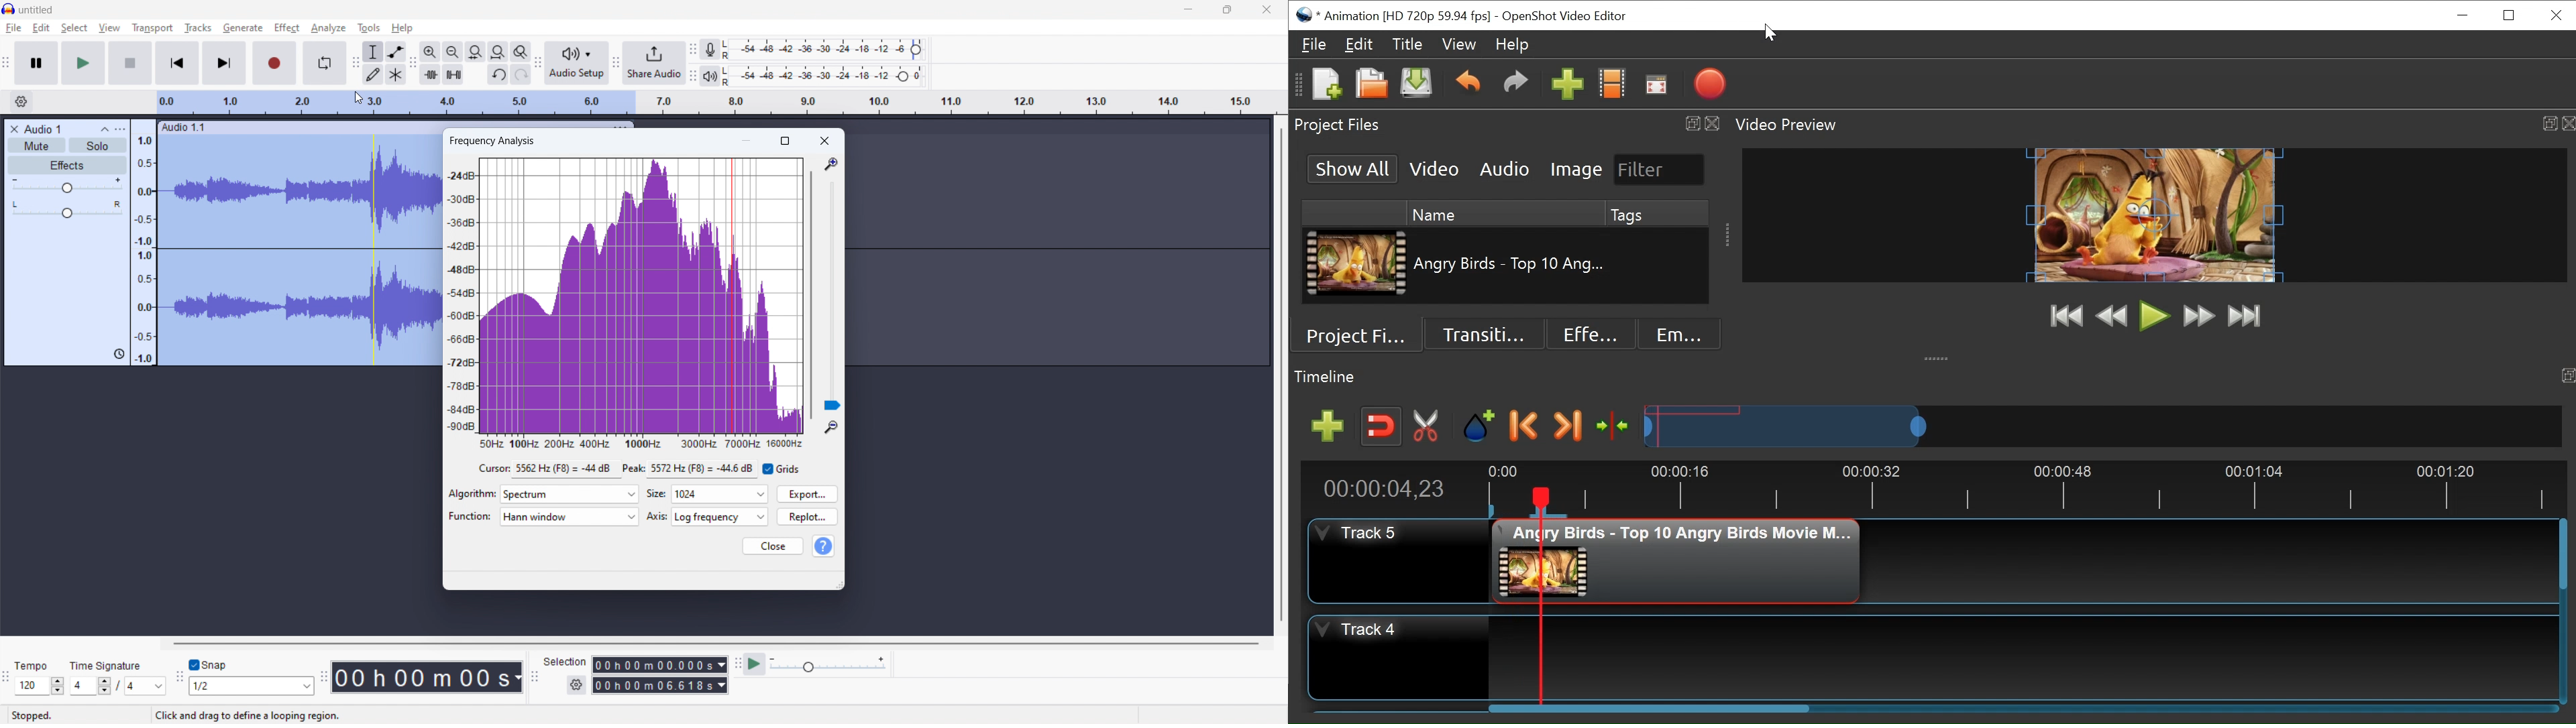  I want to click on time toolbar, so click(324, 680).